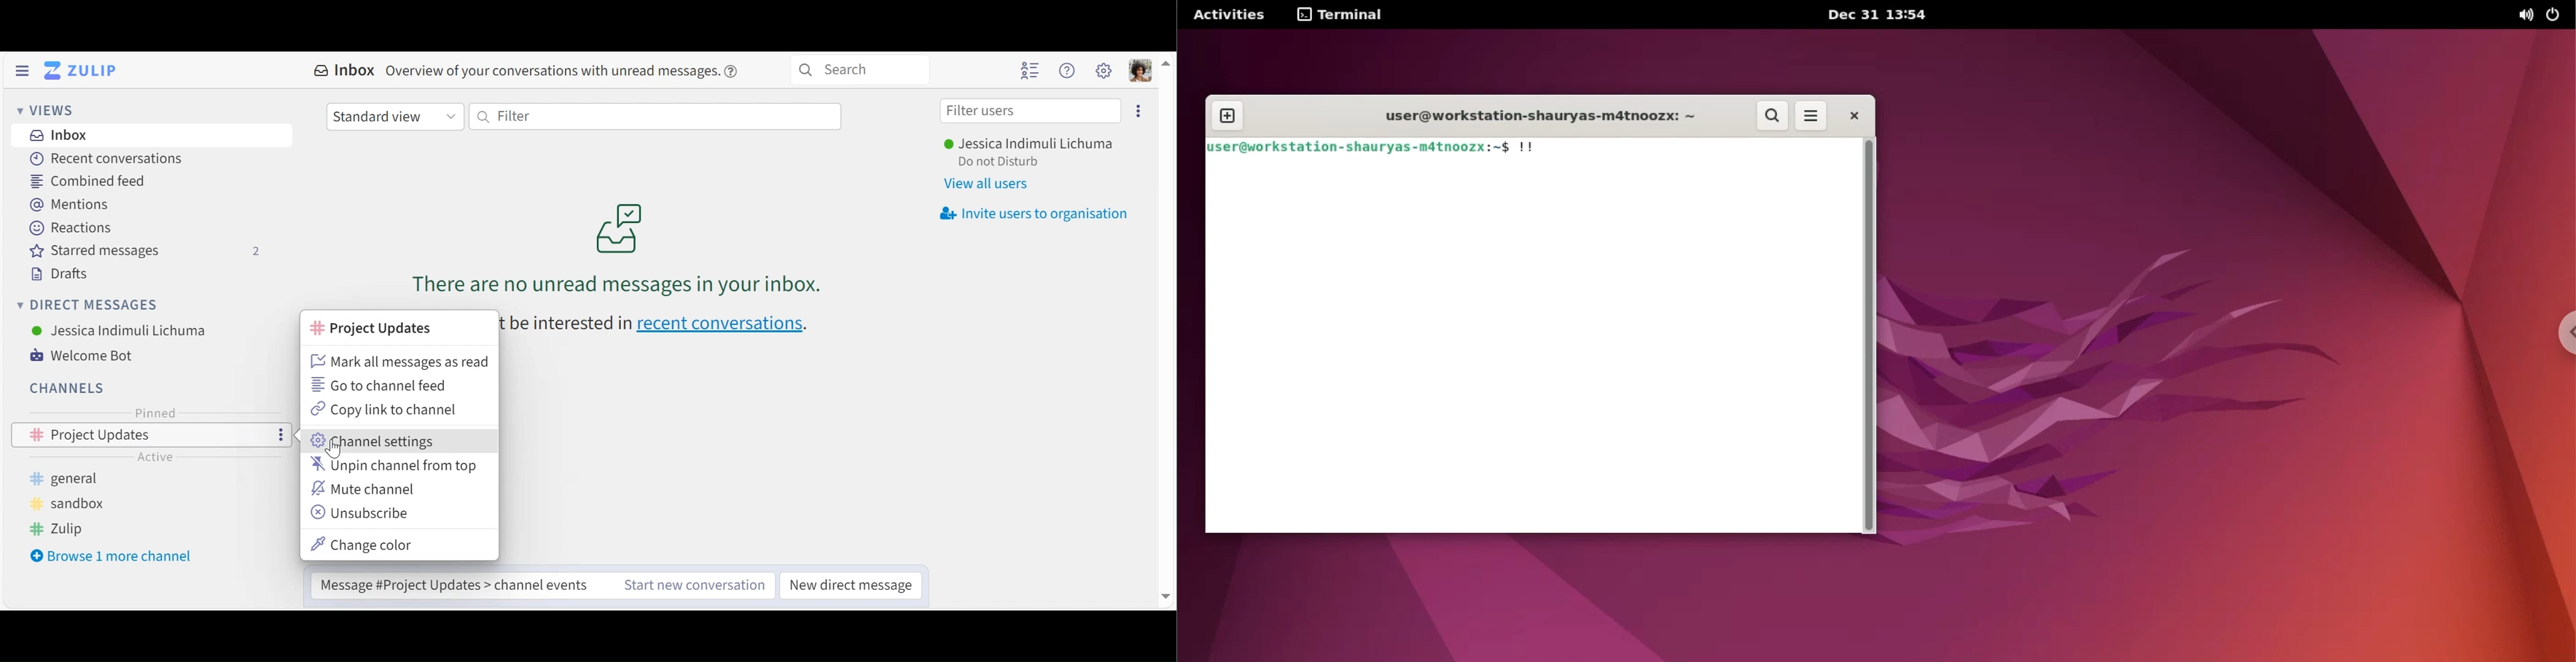  I want to click on unpin channel from top, so click(395, 466).